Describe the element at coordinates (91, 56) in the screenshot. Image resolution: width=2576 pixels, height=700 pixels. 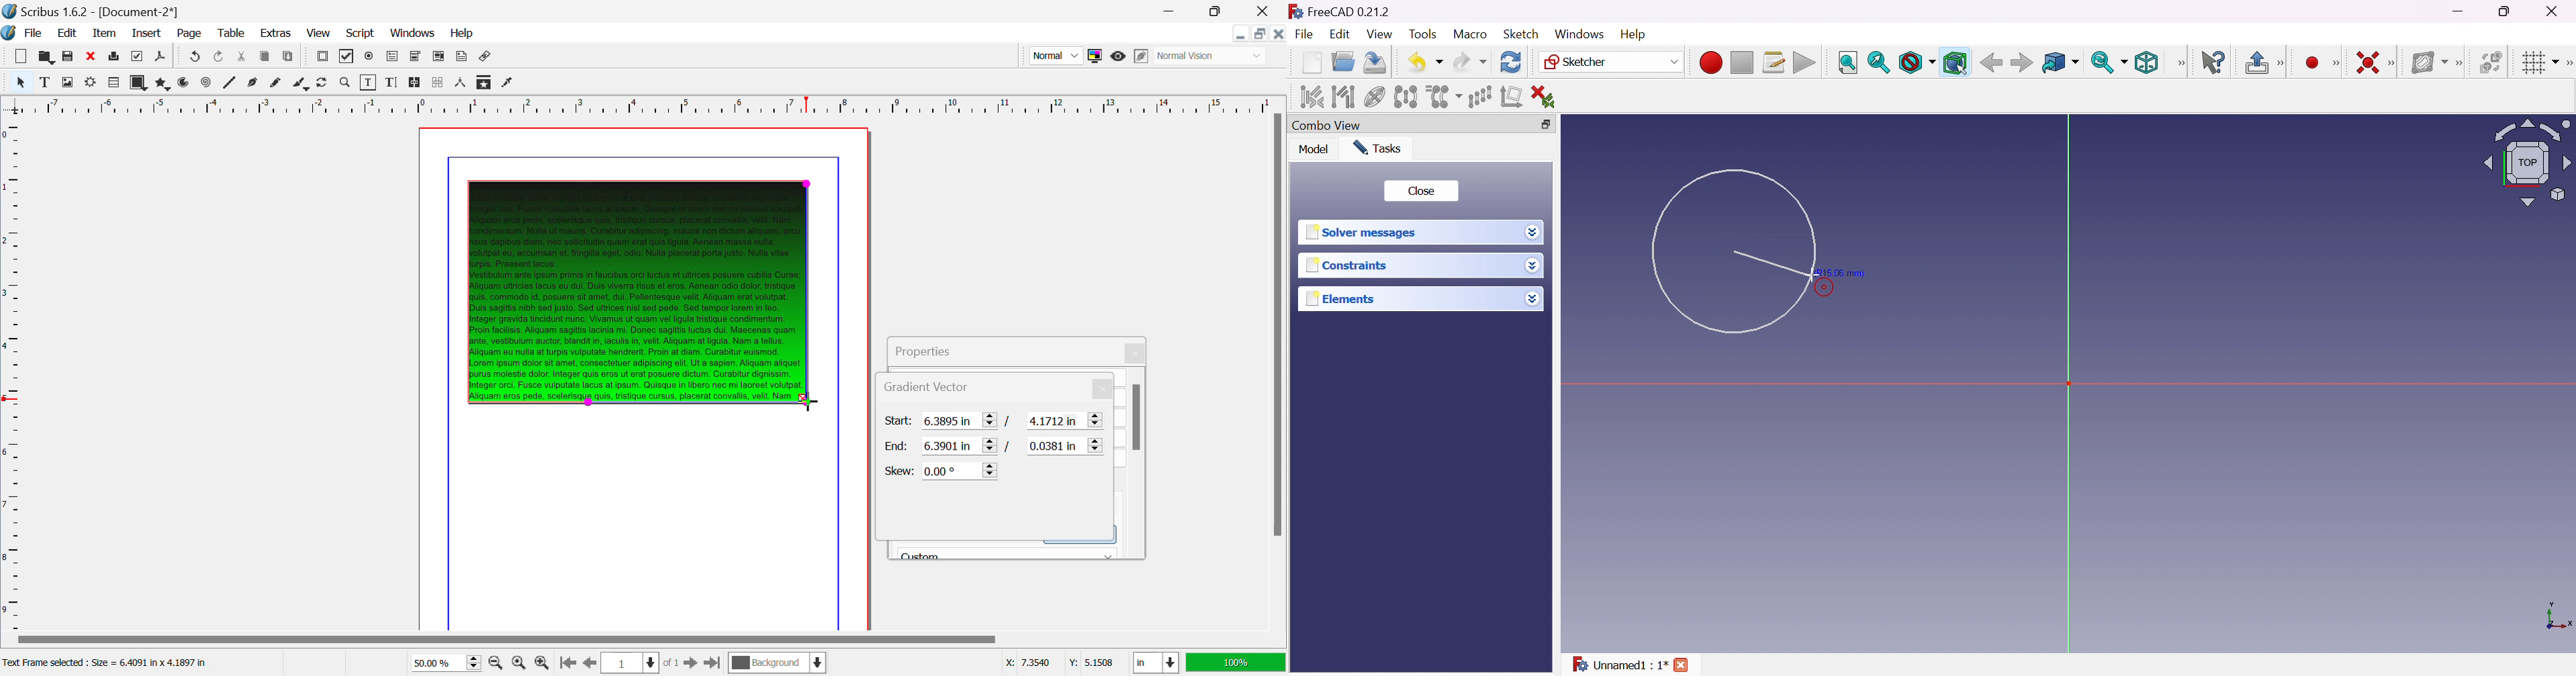
I see `Discard` at that location.